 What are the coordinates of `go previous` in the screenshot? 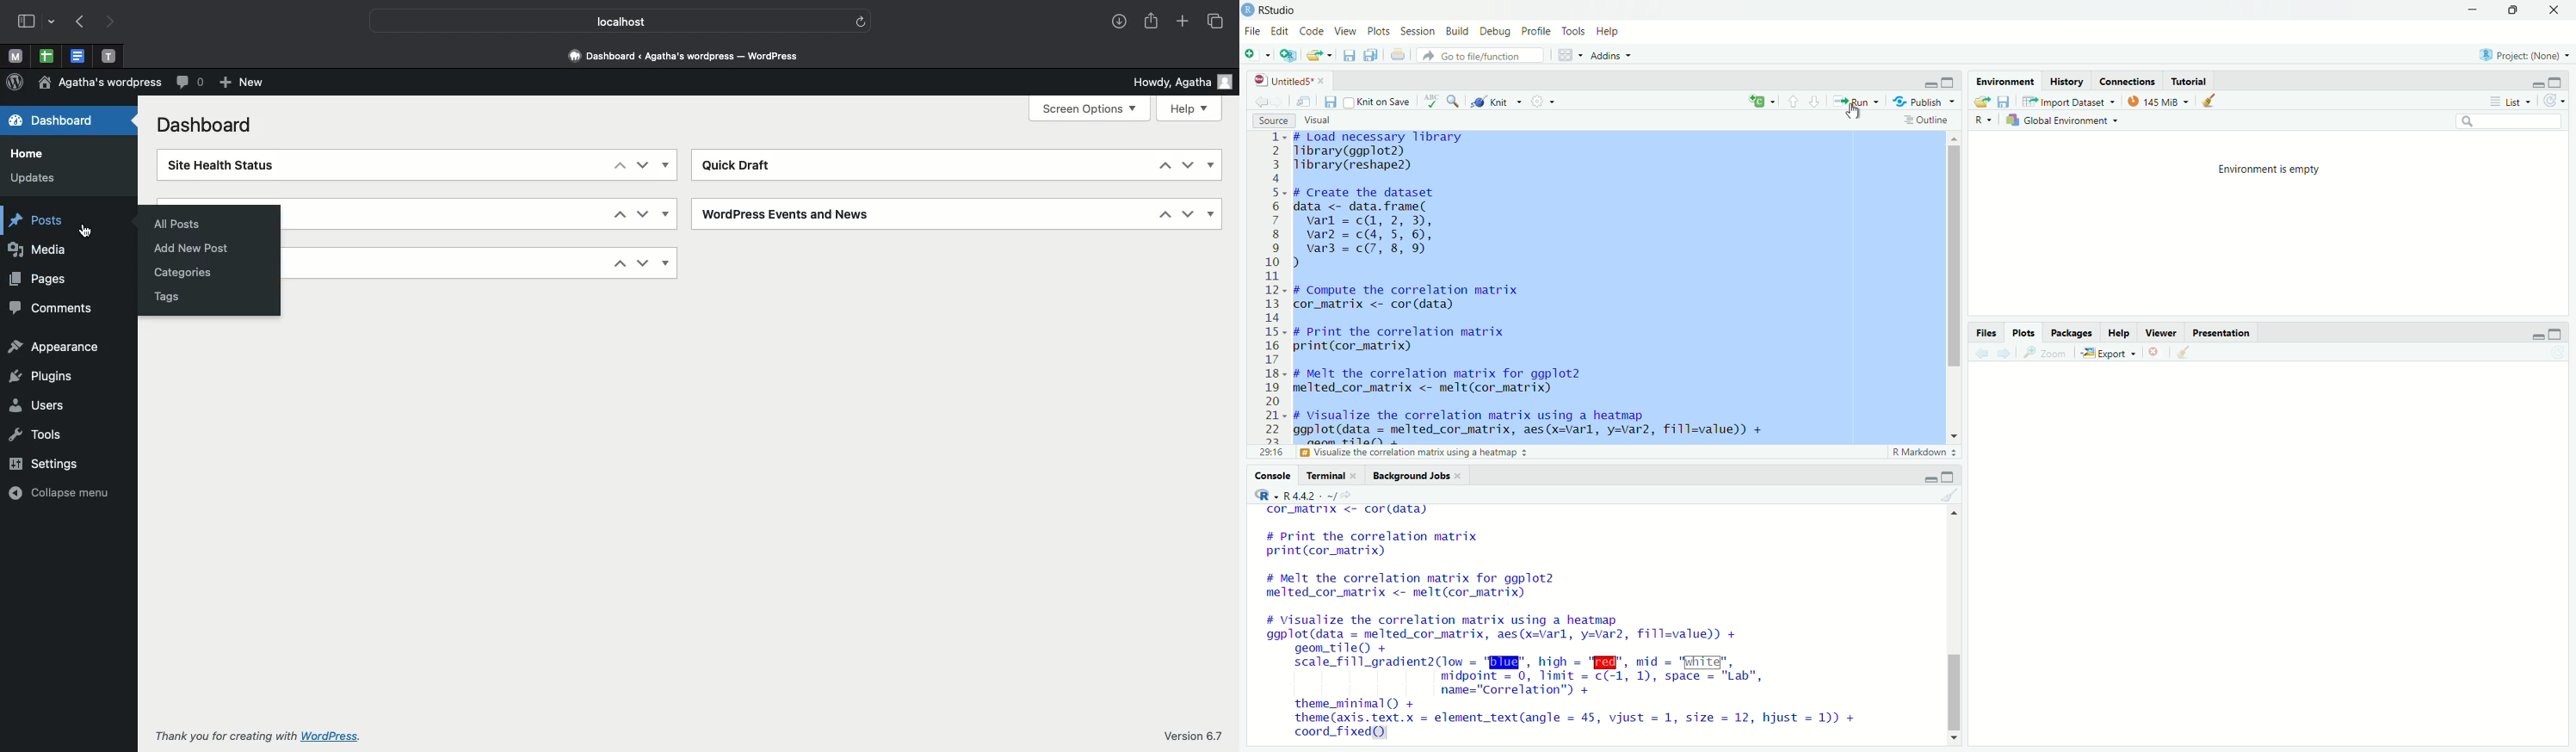 It's located at (1261, 100).